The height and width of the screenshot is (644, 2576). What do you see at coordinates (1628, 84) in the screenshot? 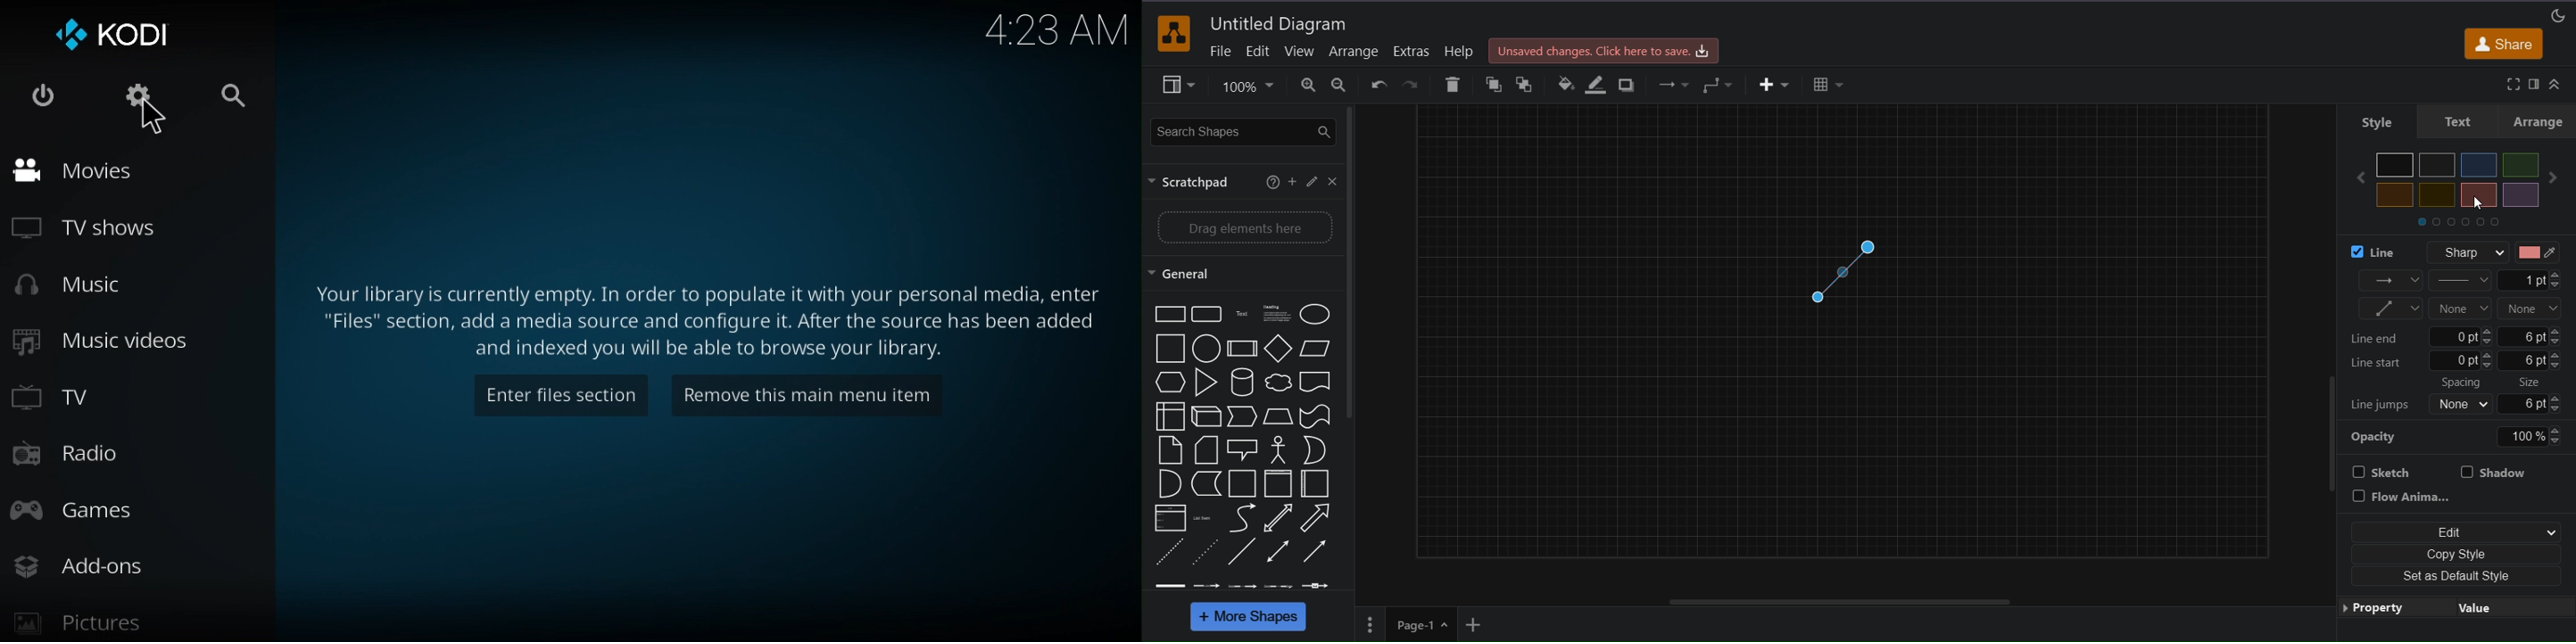
I see `shadow` at bounding box center [1628, 84].